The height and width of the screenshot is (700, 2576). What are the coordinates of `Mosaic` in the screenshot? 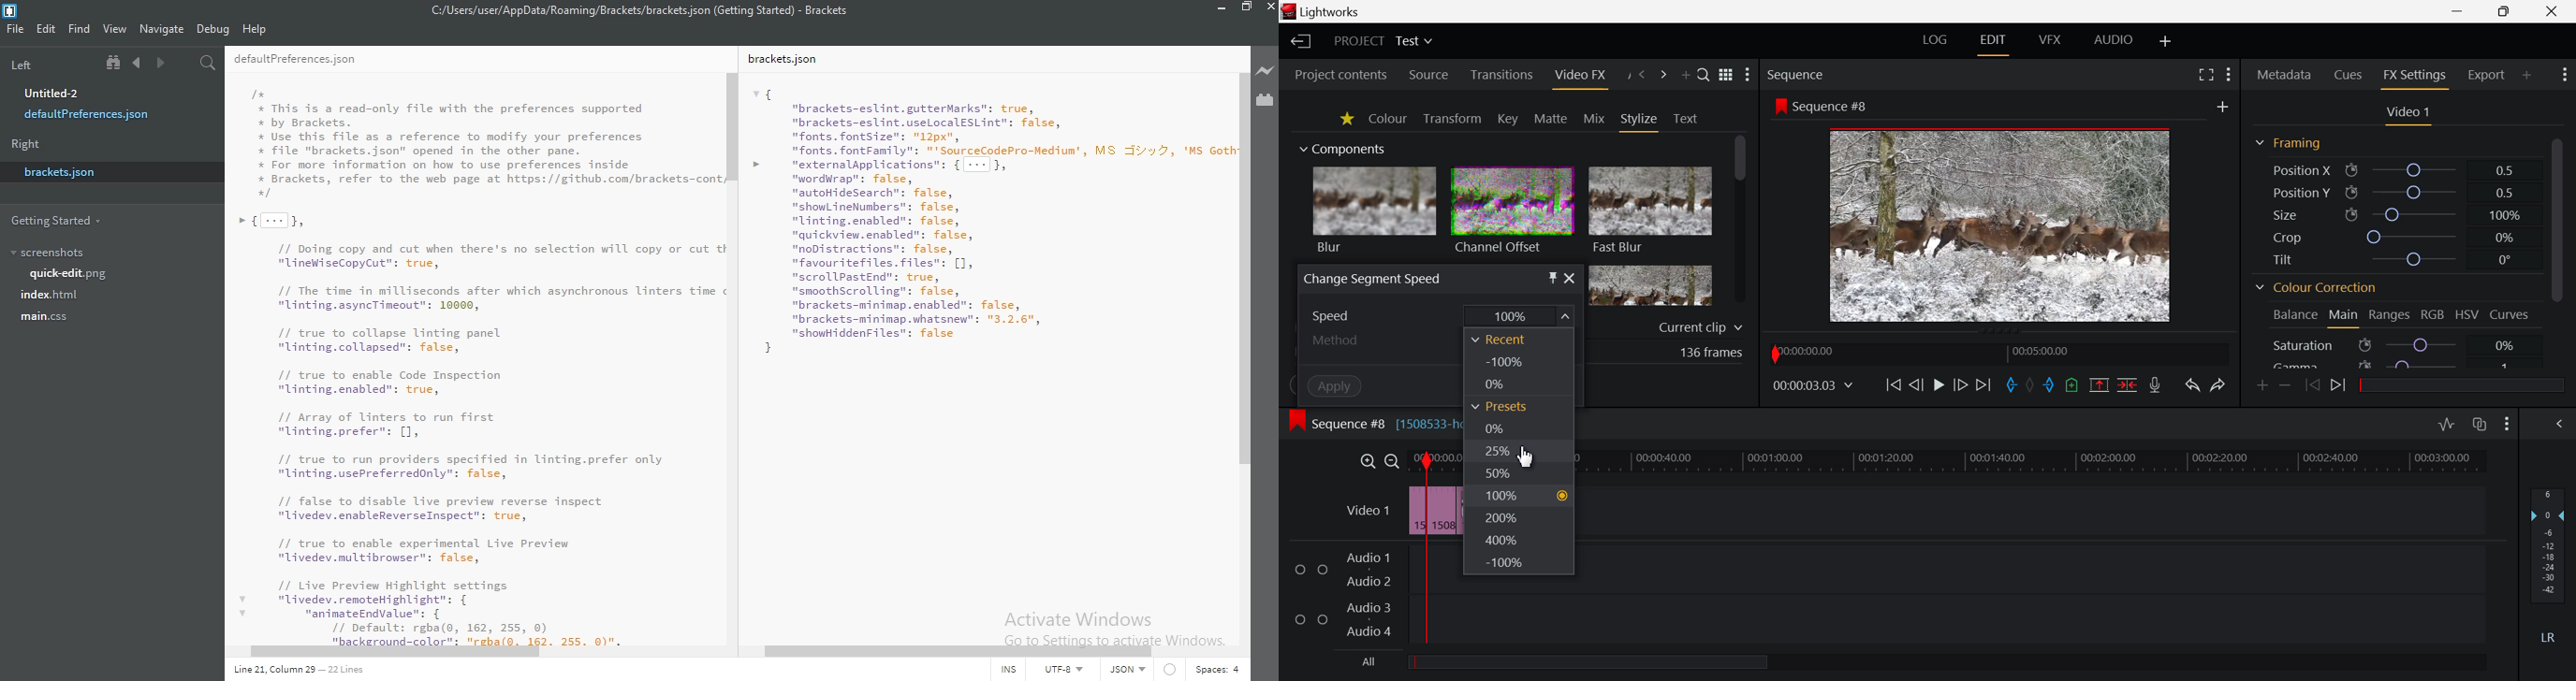 It's located at (1511, 285).